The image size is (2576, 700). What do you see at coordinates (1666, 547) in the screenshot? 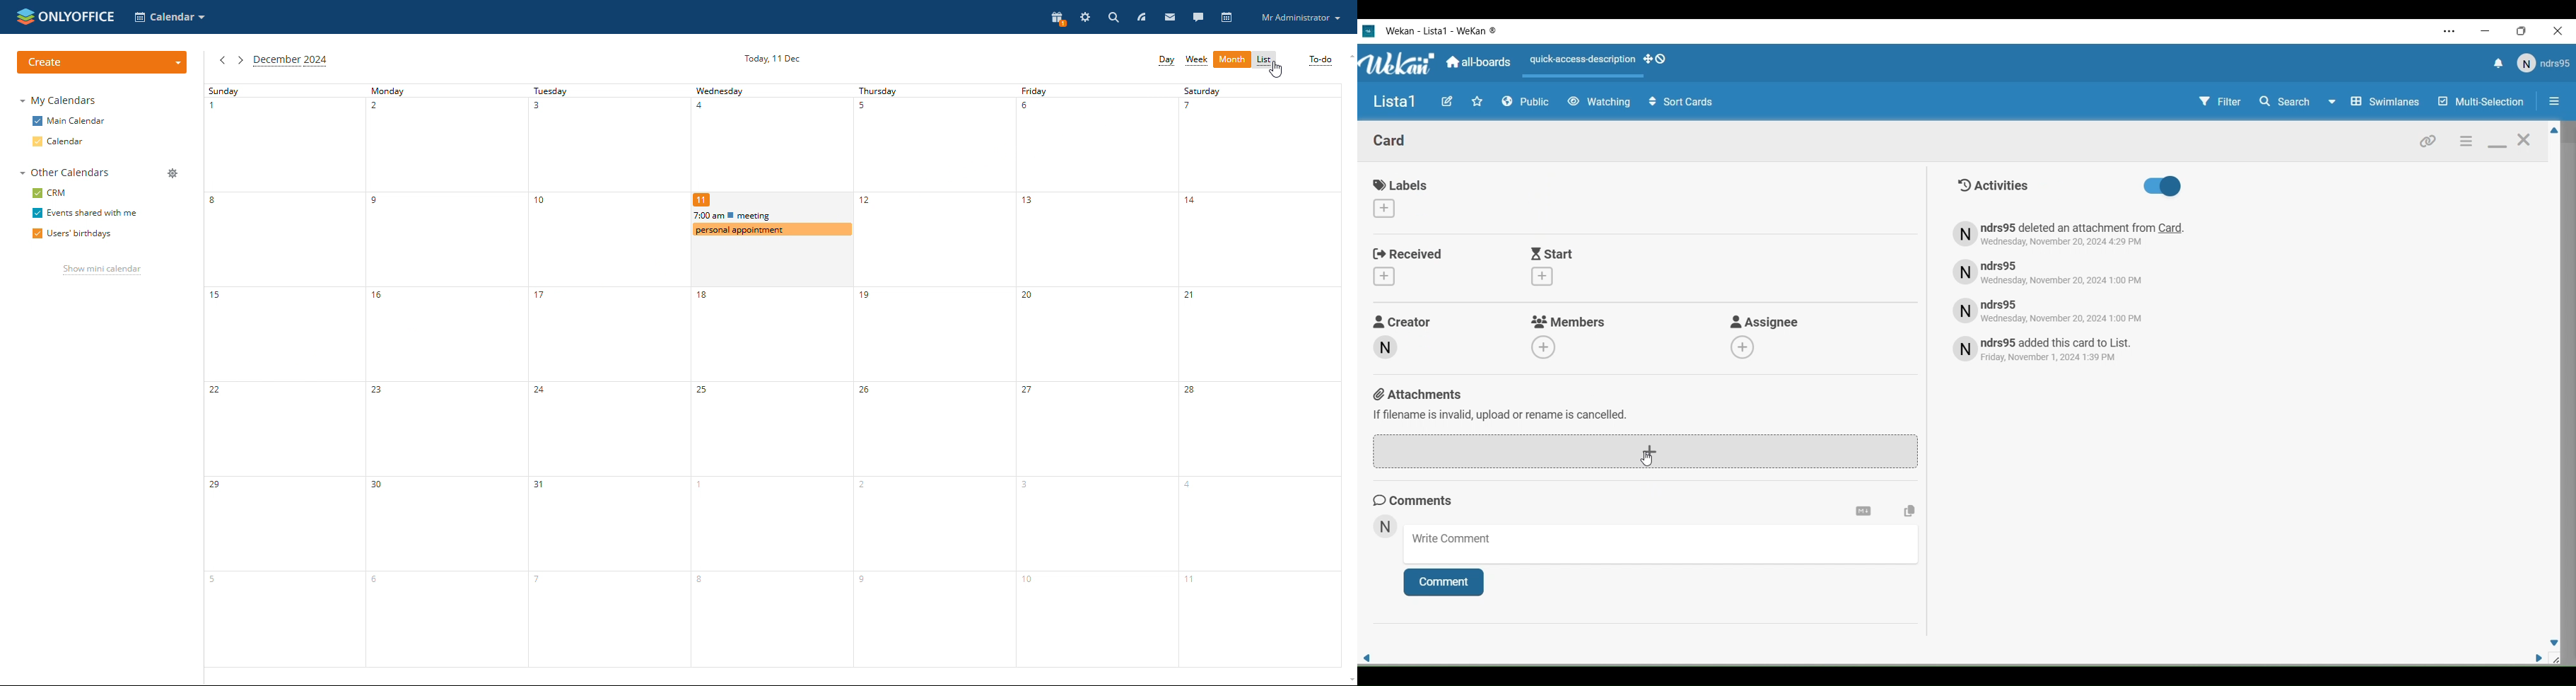
I see `Write coment` at bounding box center [1666, 547].